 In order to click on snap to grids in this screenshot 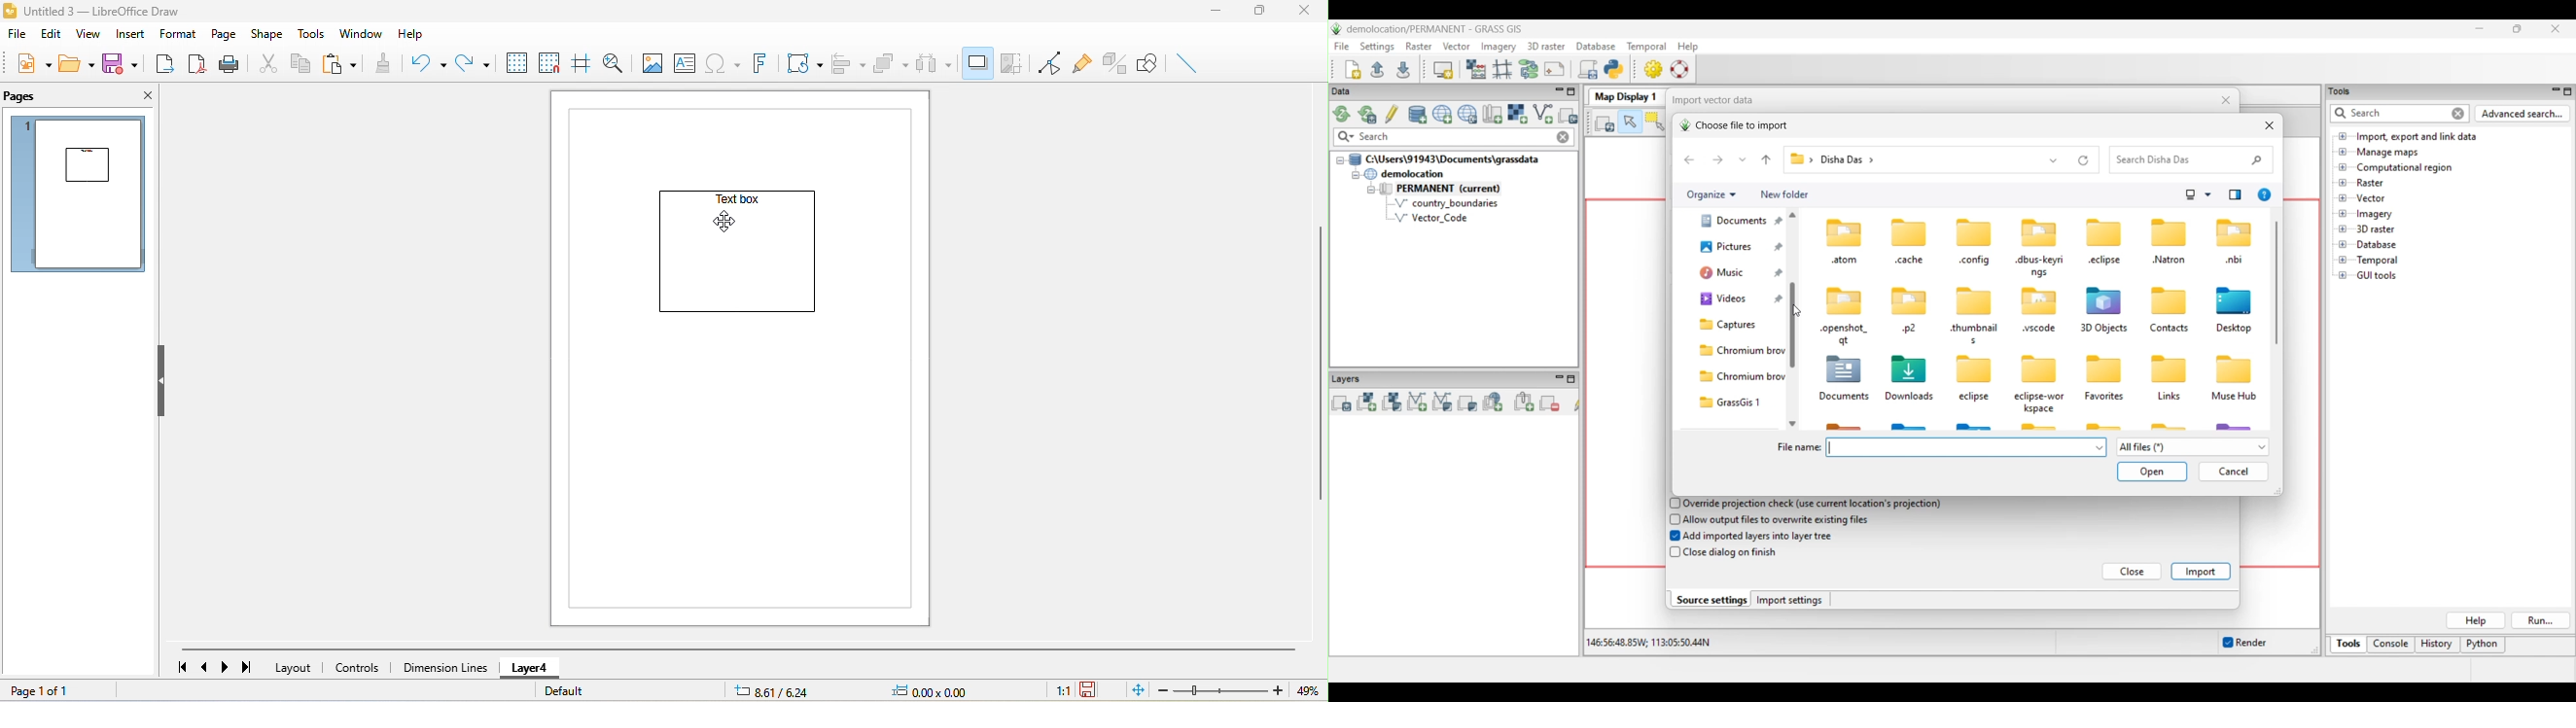, I will do `click(552, 62)`.